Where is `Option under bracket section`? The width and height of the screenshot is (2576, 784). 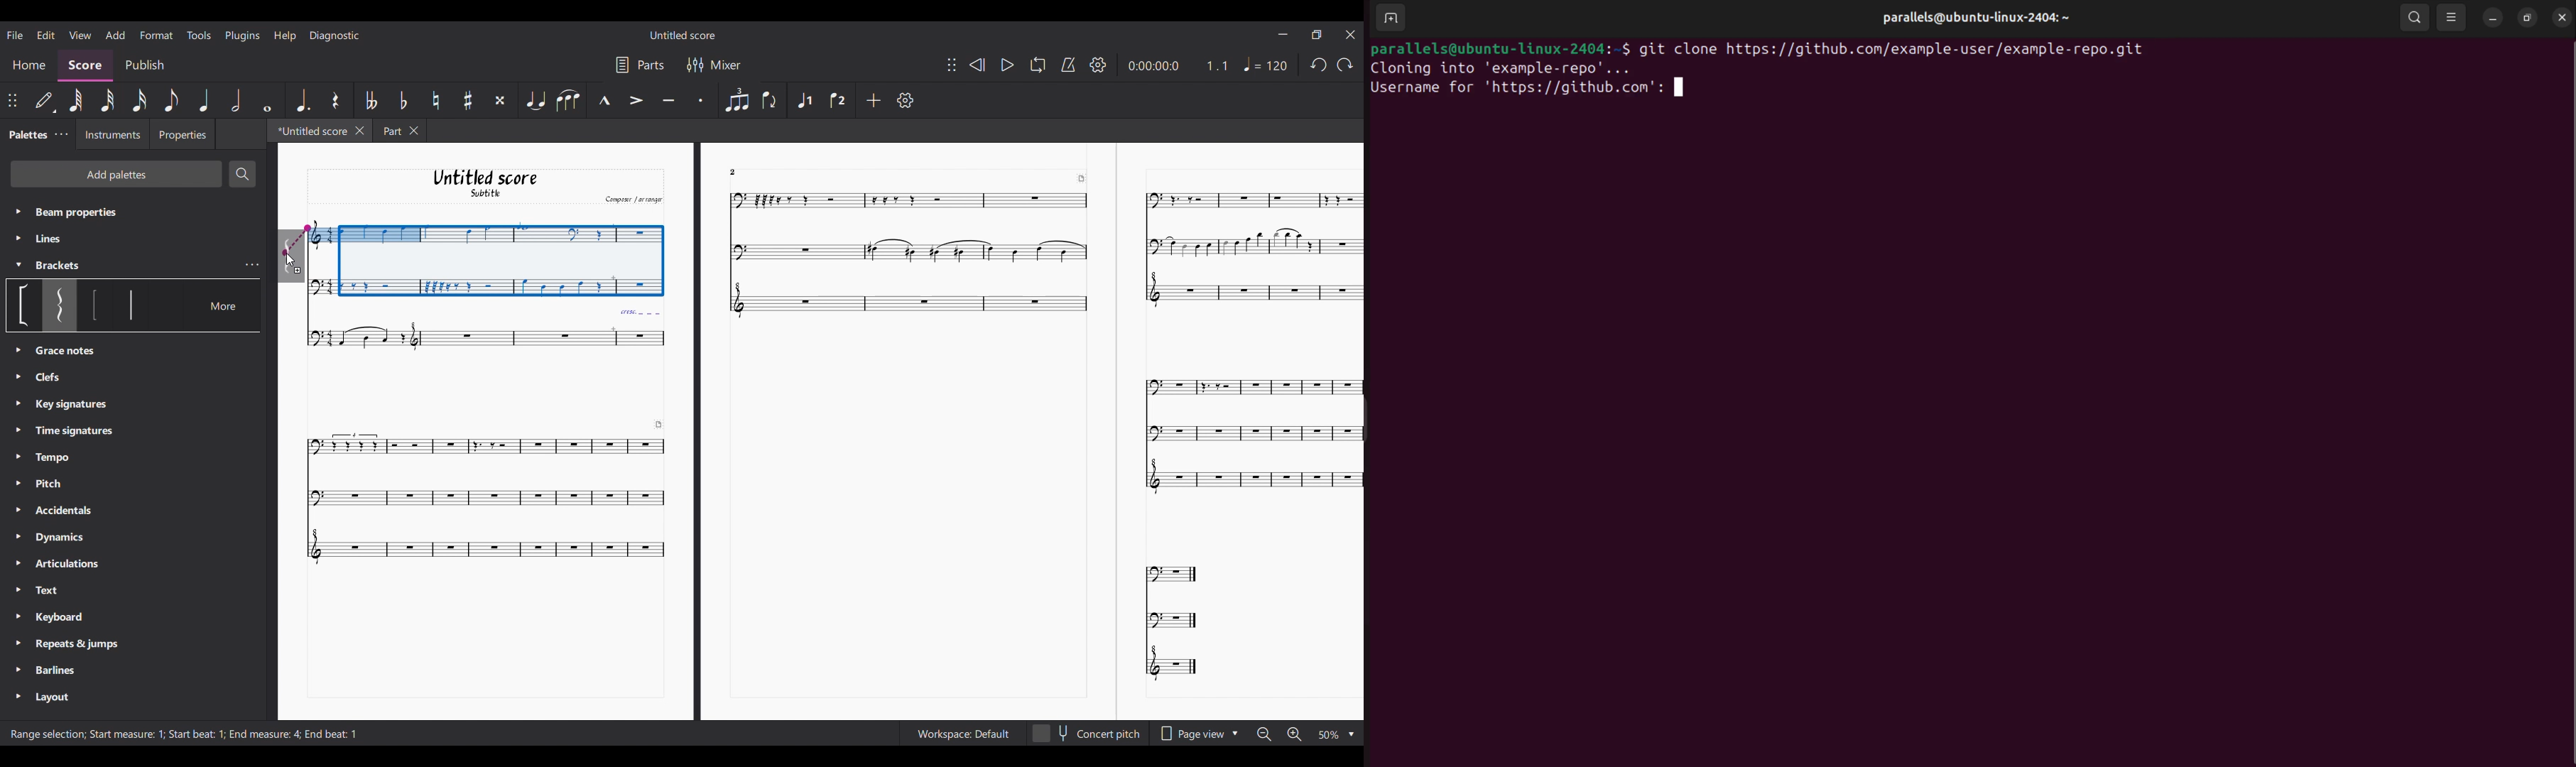
Option under bracket section is located at coordinates (131, 304).